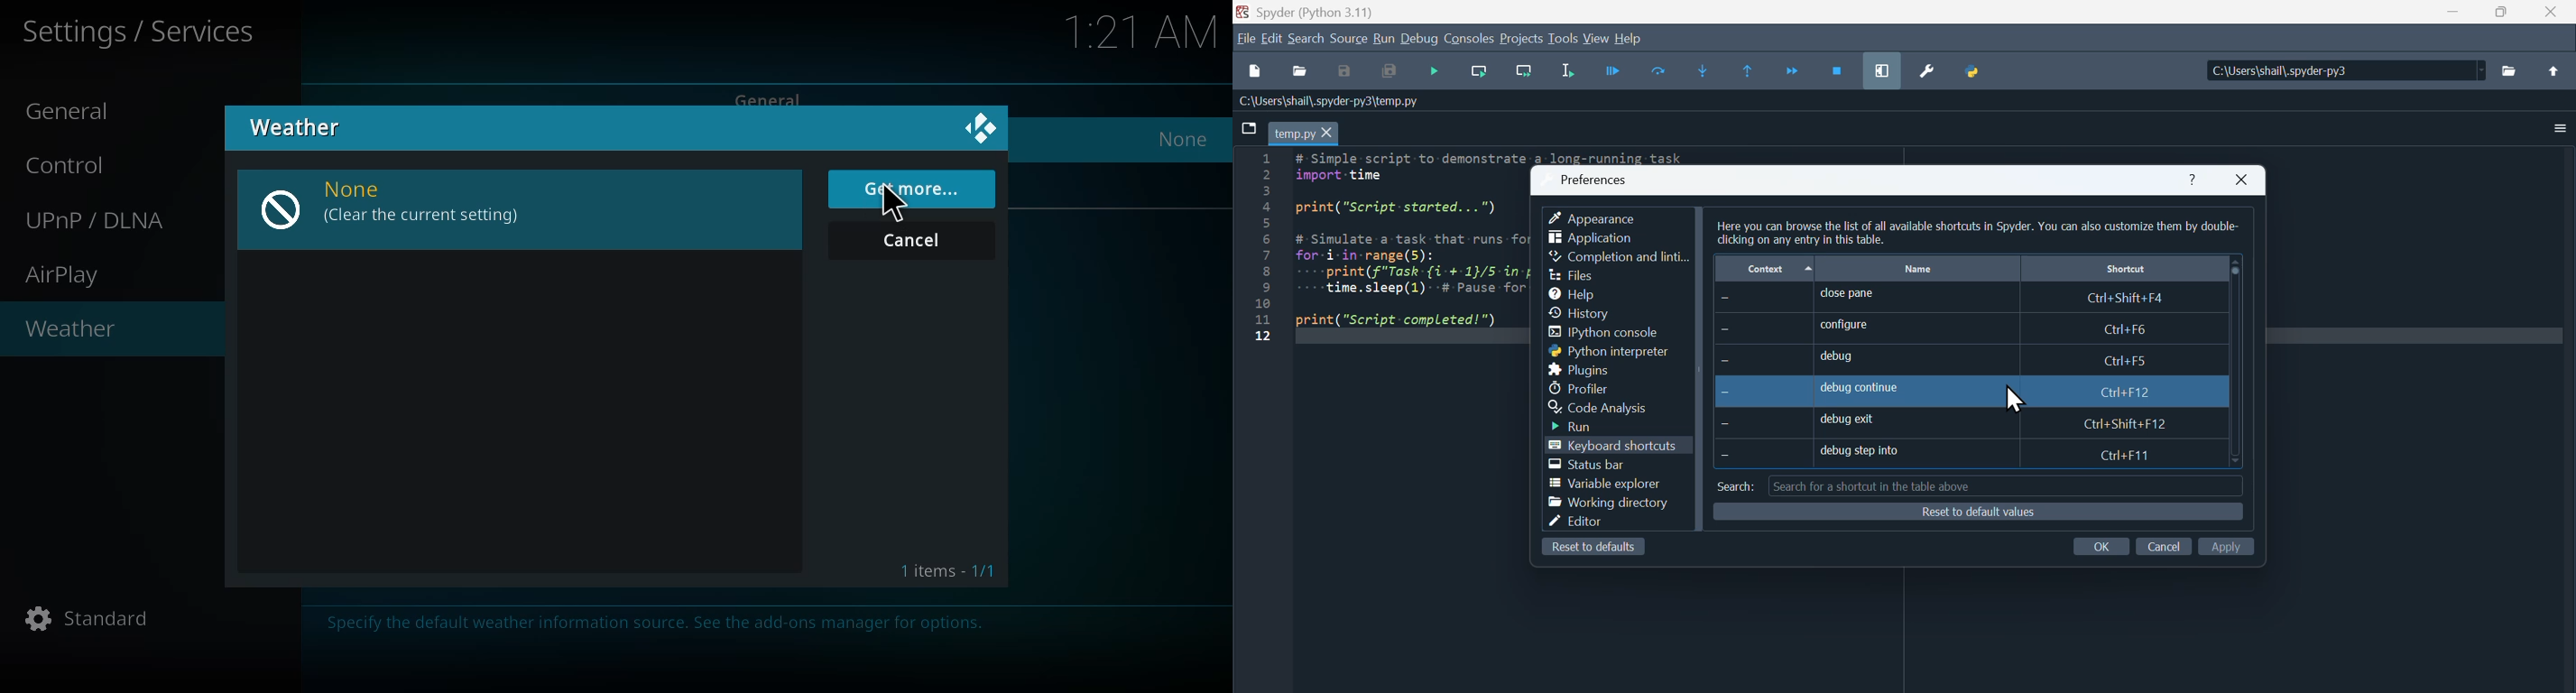 The height and width of the screenshot is (700, 2576). Describe the element at coordinates (1383, 37) in the screenshot. I see `run` at that location.